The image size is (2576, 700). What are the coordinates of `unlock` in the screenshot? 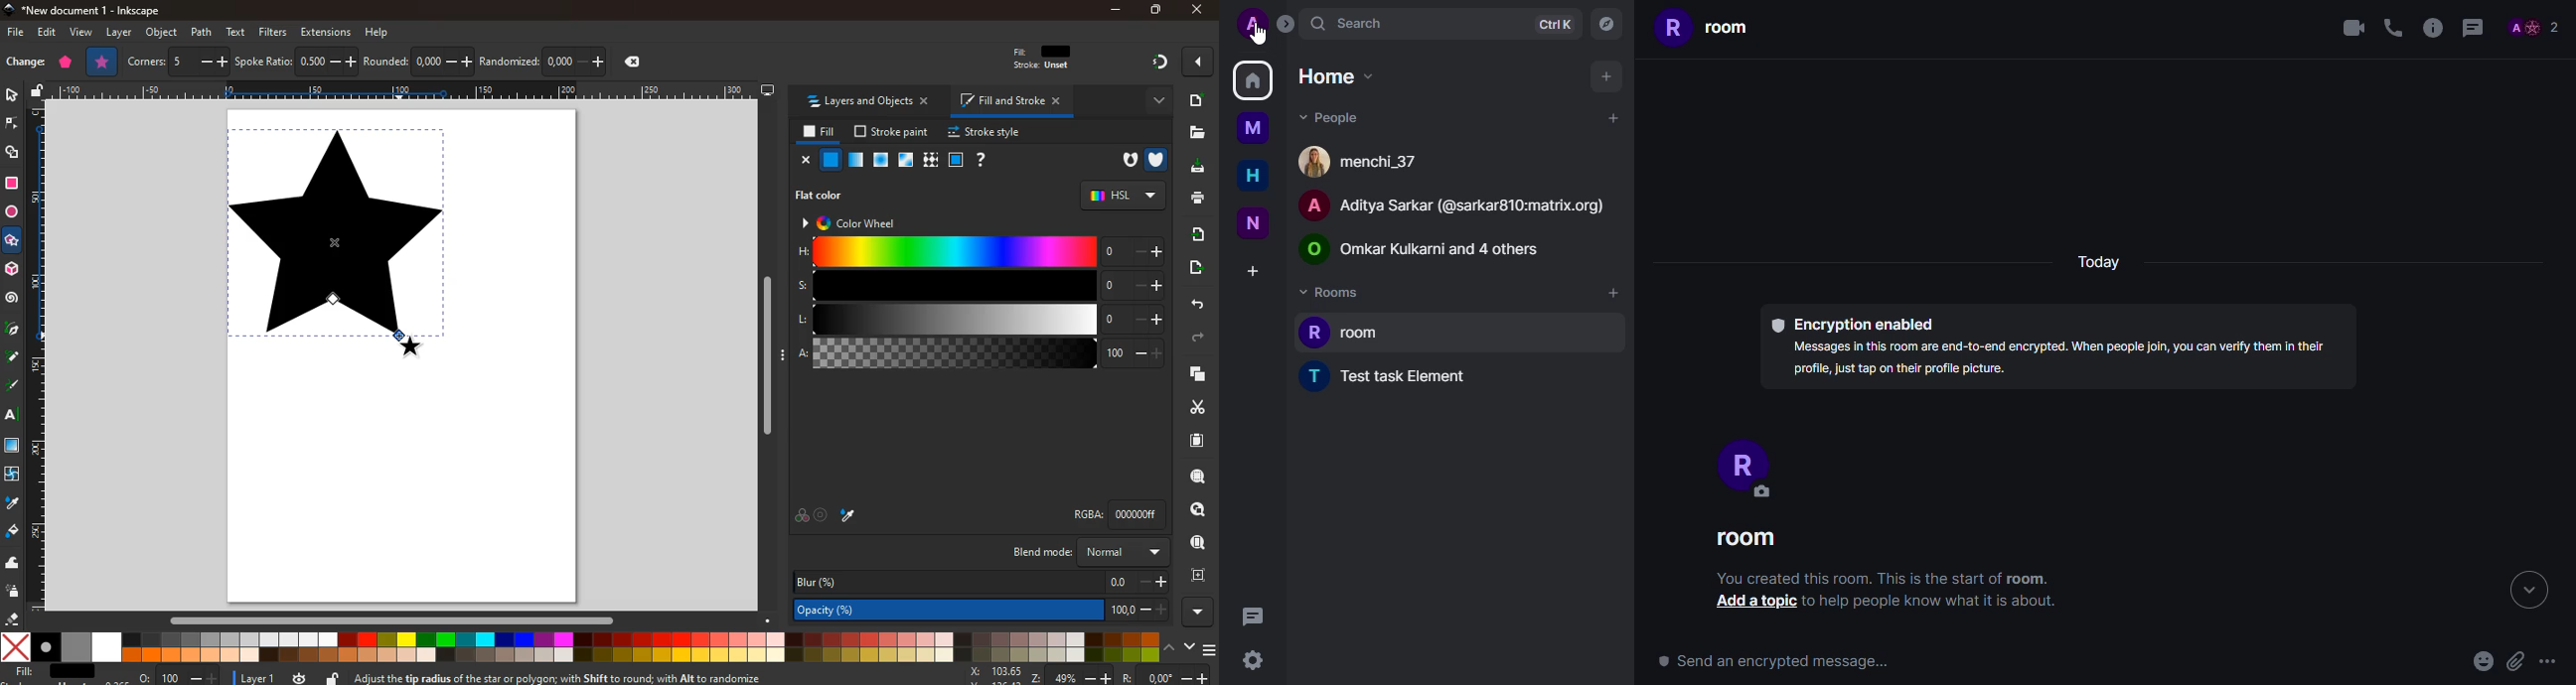 It's located at (39, 92).